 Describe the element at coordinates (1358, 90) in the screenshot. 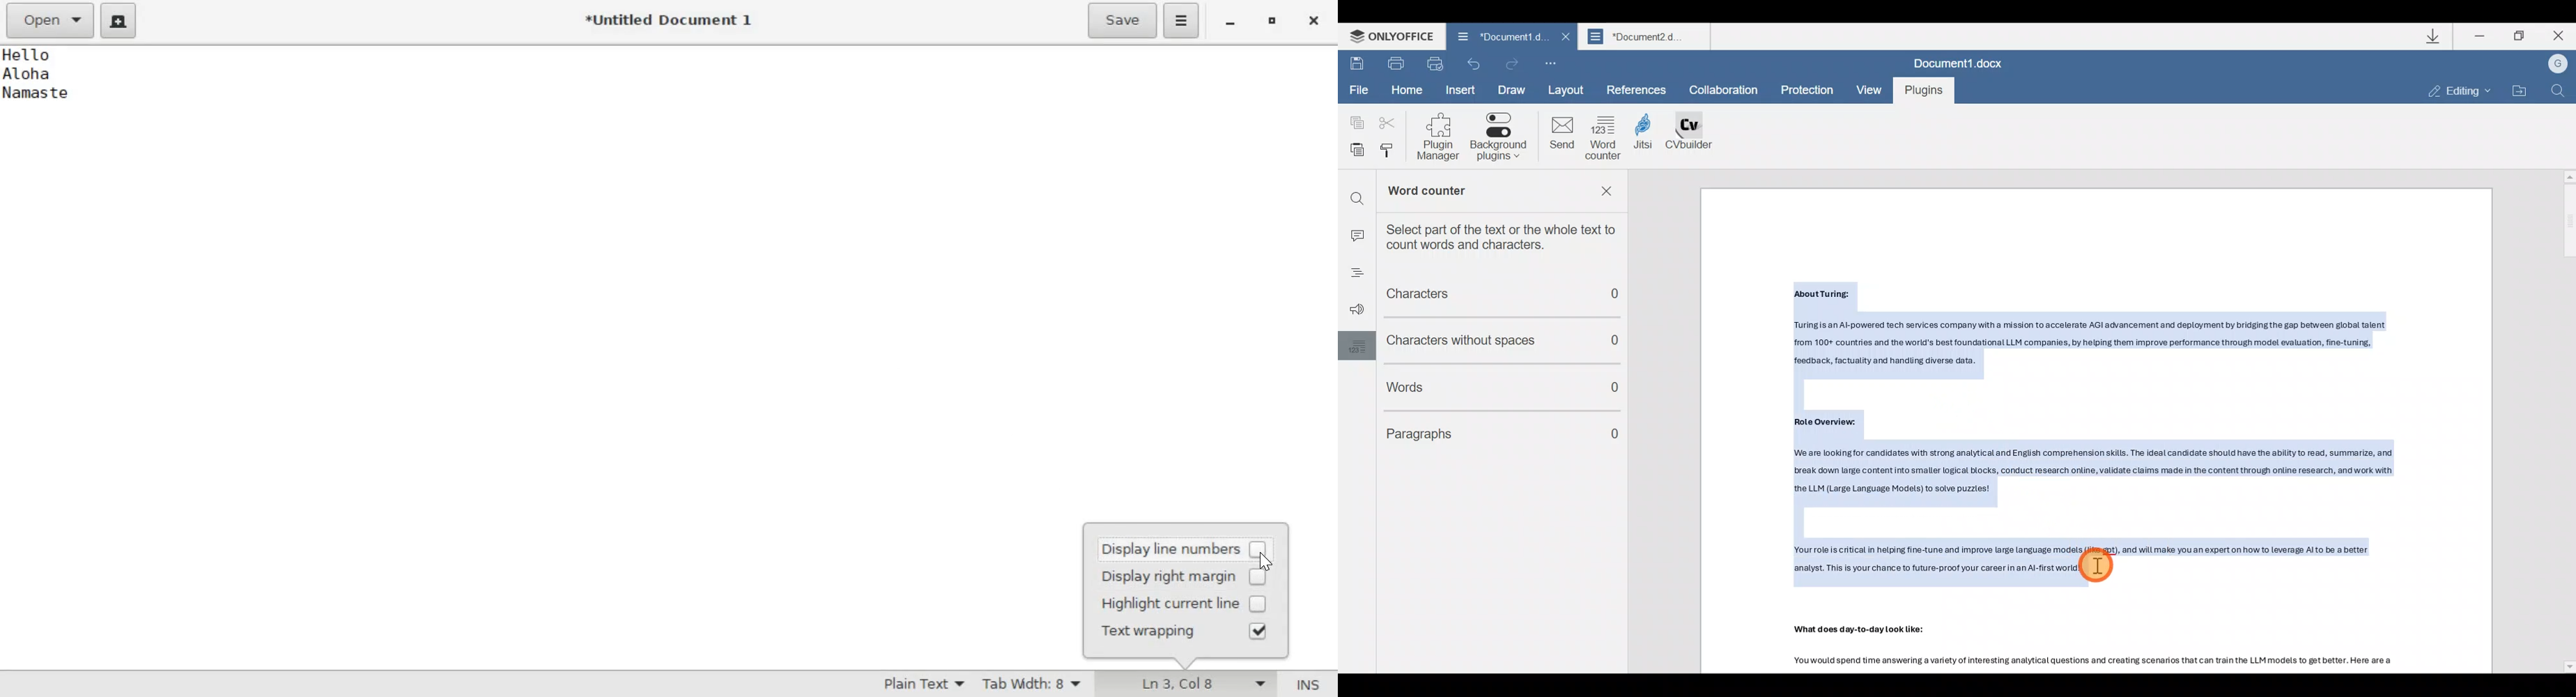

I see `File` at that location.